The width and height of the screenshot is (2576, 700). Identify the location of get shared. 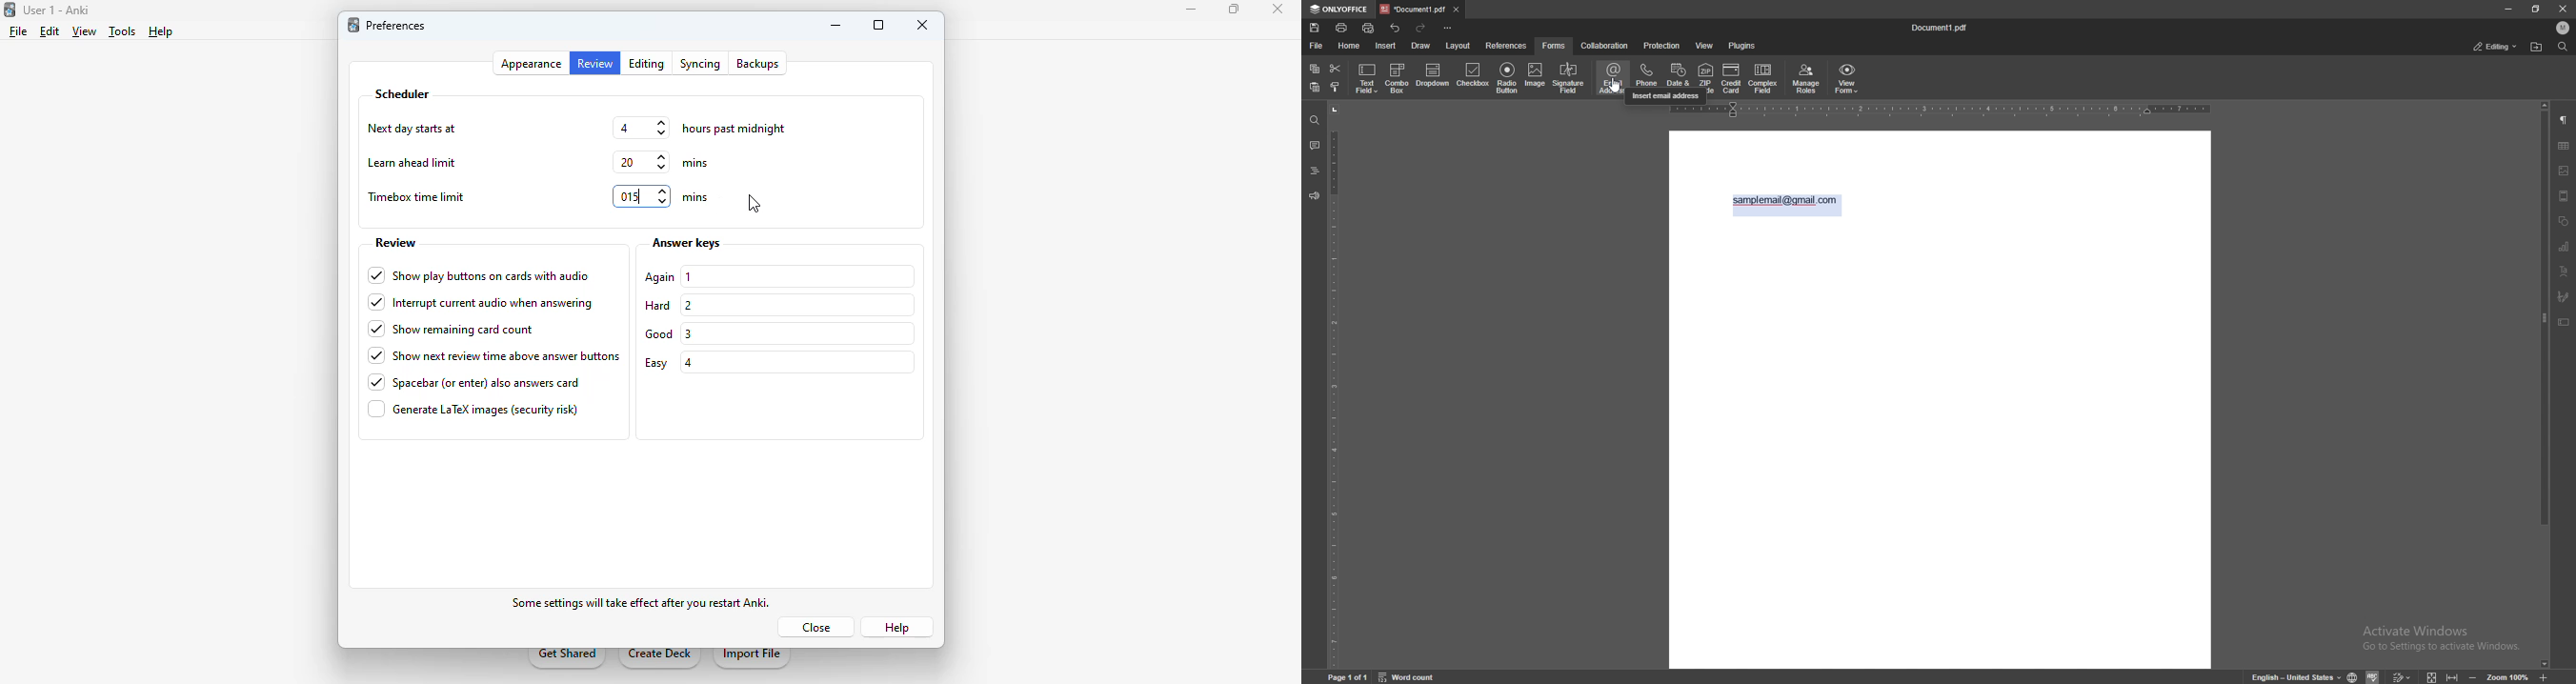
(568, 658).